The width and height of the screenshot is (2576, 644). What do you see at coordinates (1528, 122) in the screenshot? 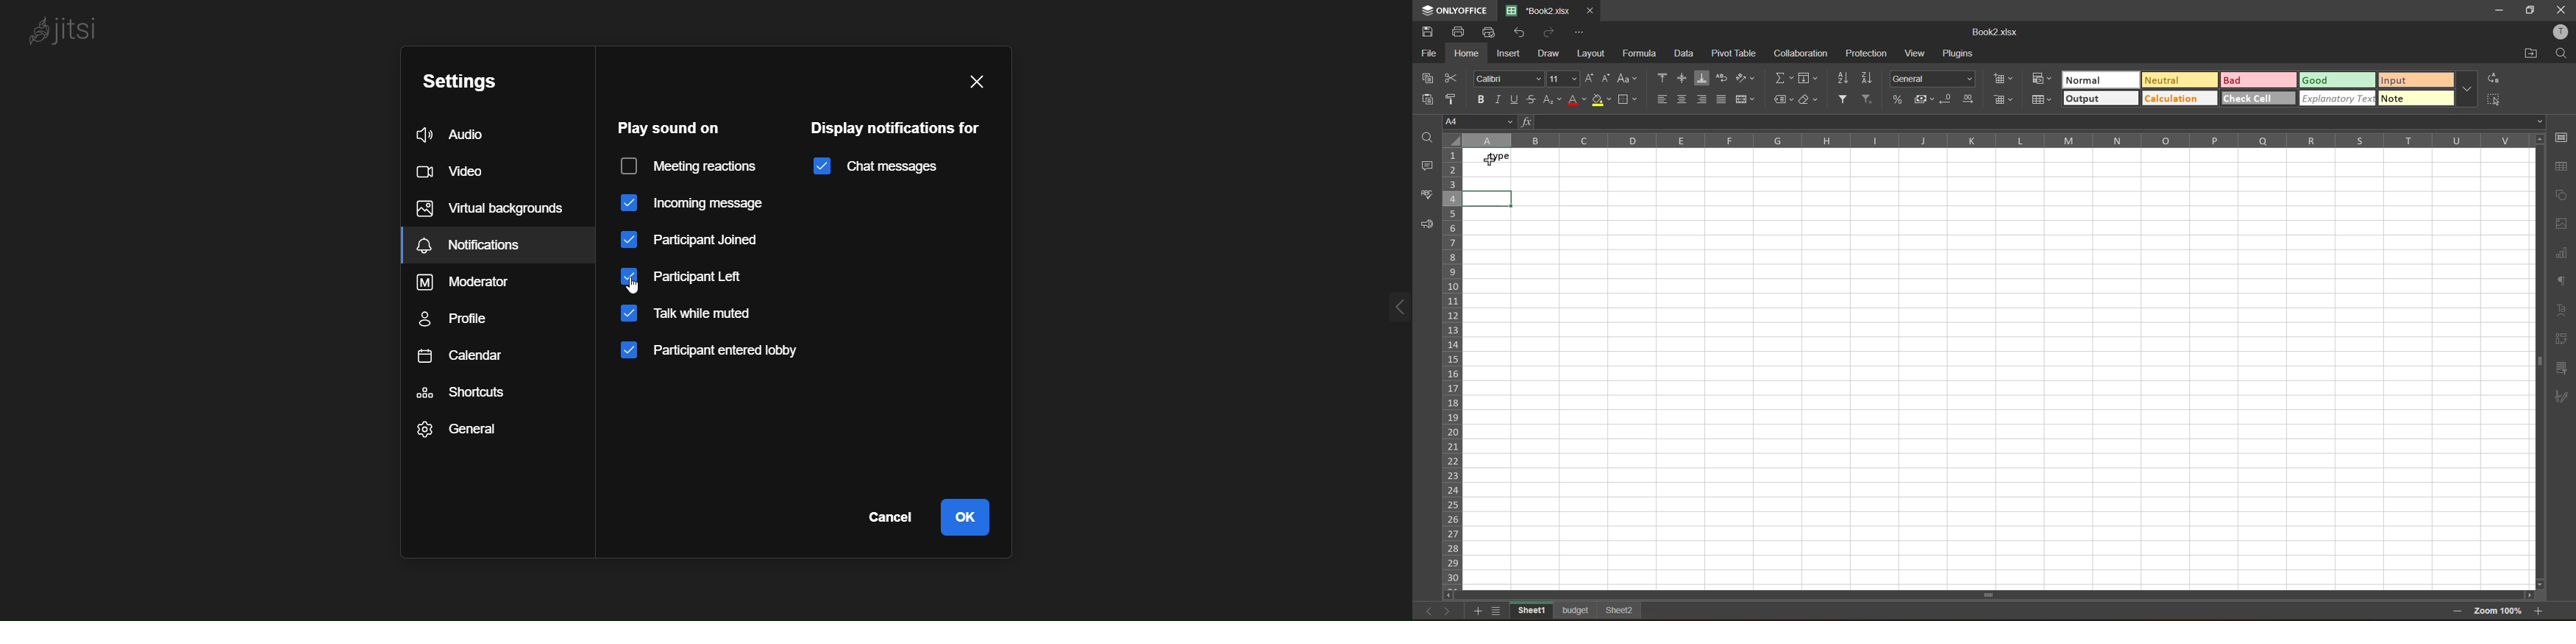
I see `fx` at bounding box center [1528, 122].